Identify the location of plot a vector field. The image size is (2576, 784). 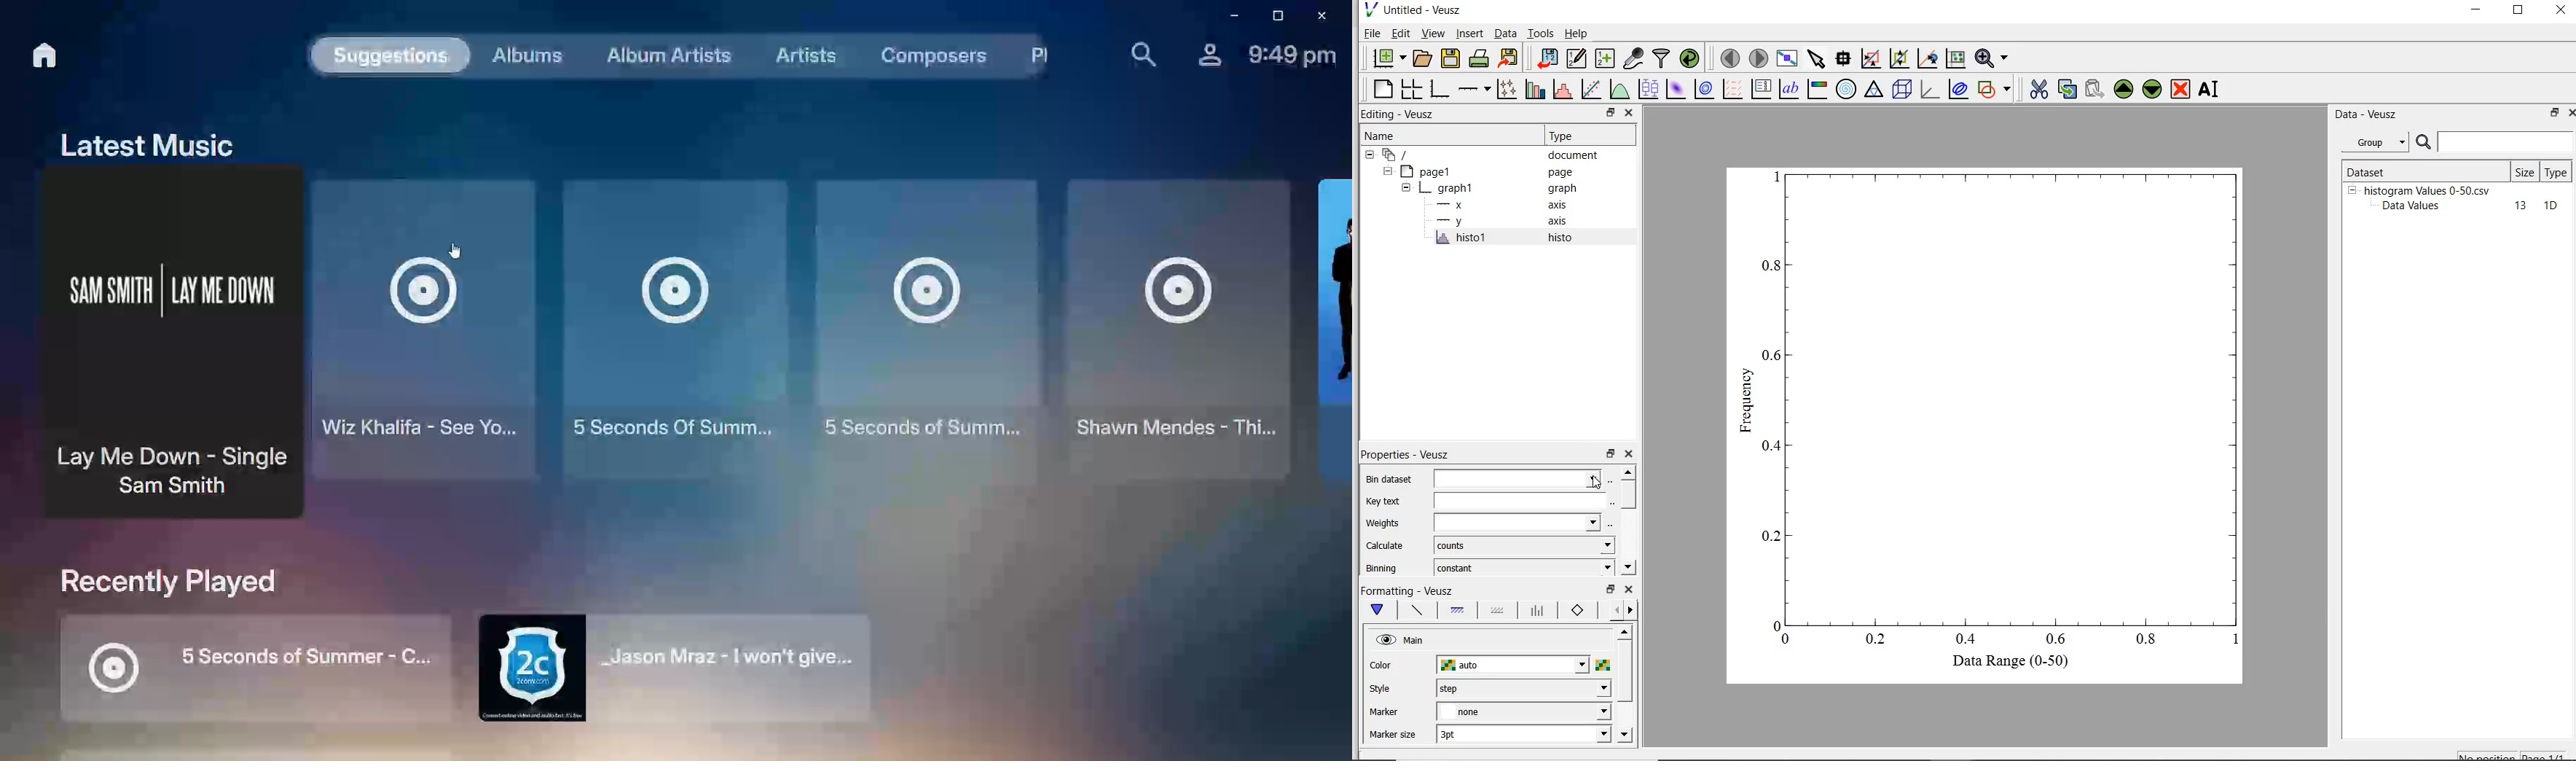
(1734, 89).